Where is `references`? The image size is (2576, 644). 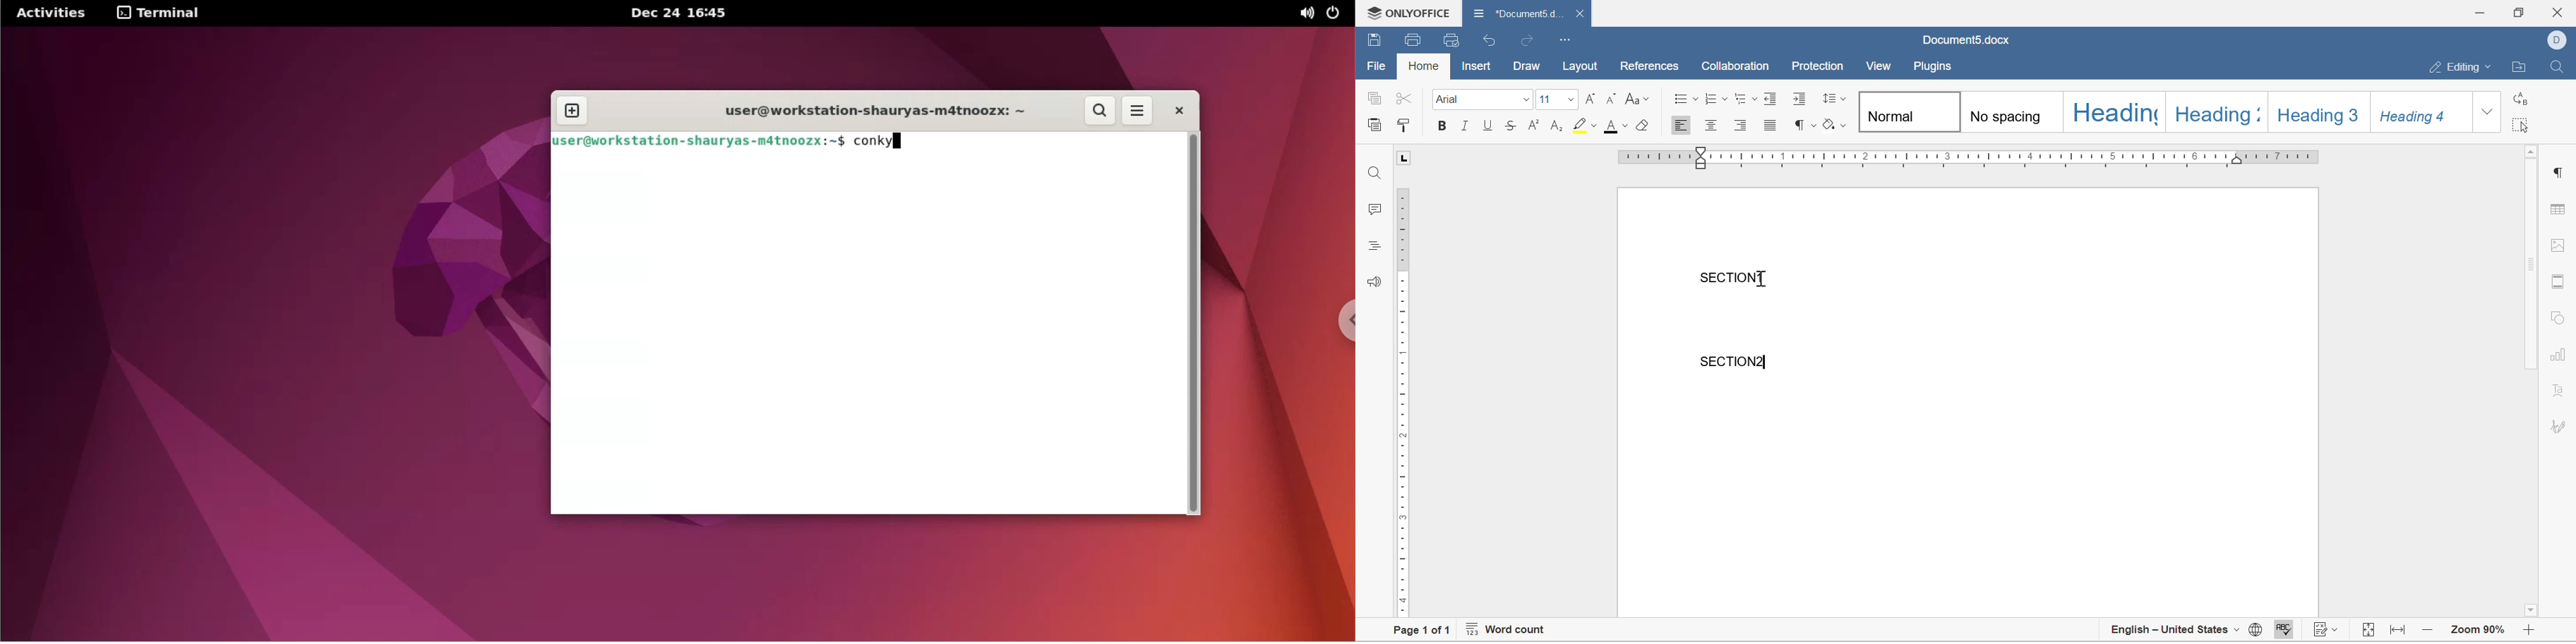
references is located at coordinates (1651, 66).